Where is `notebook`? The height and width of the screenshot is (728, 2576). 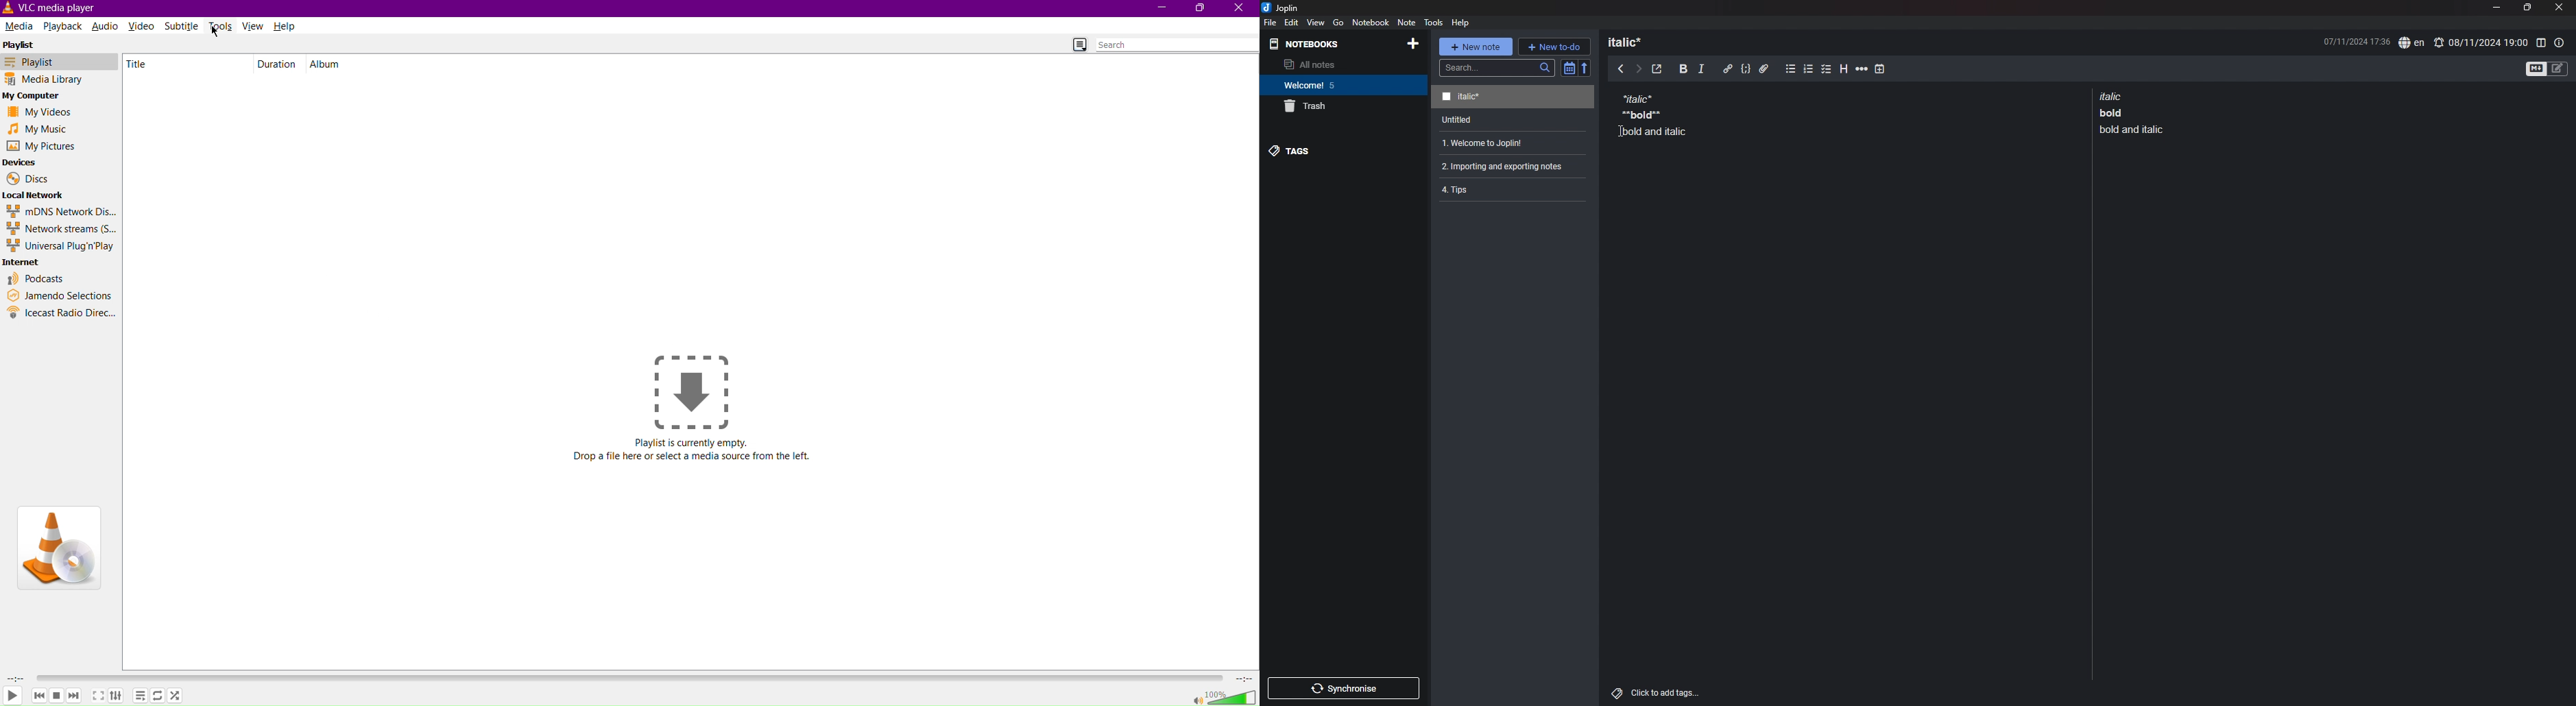
notebook is located at coordinates (1342, 85).